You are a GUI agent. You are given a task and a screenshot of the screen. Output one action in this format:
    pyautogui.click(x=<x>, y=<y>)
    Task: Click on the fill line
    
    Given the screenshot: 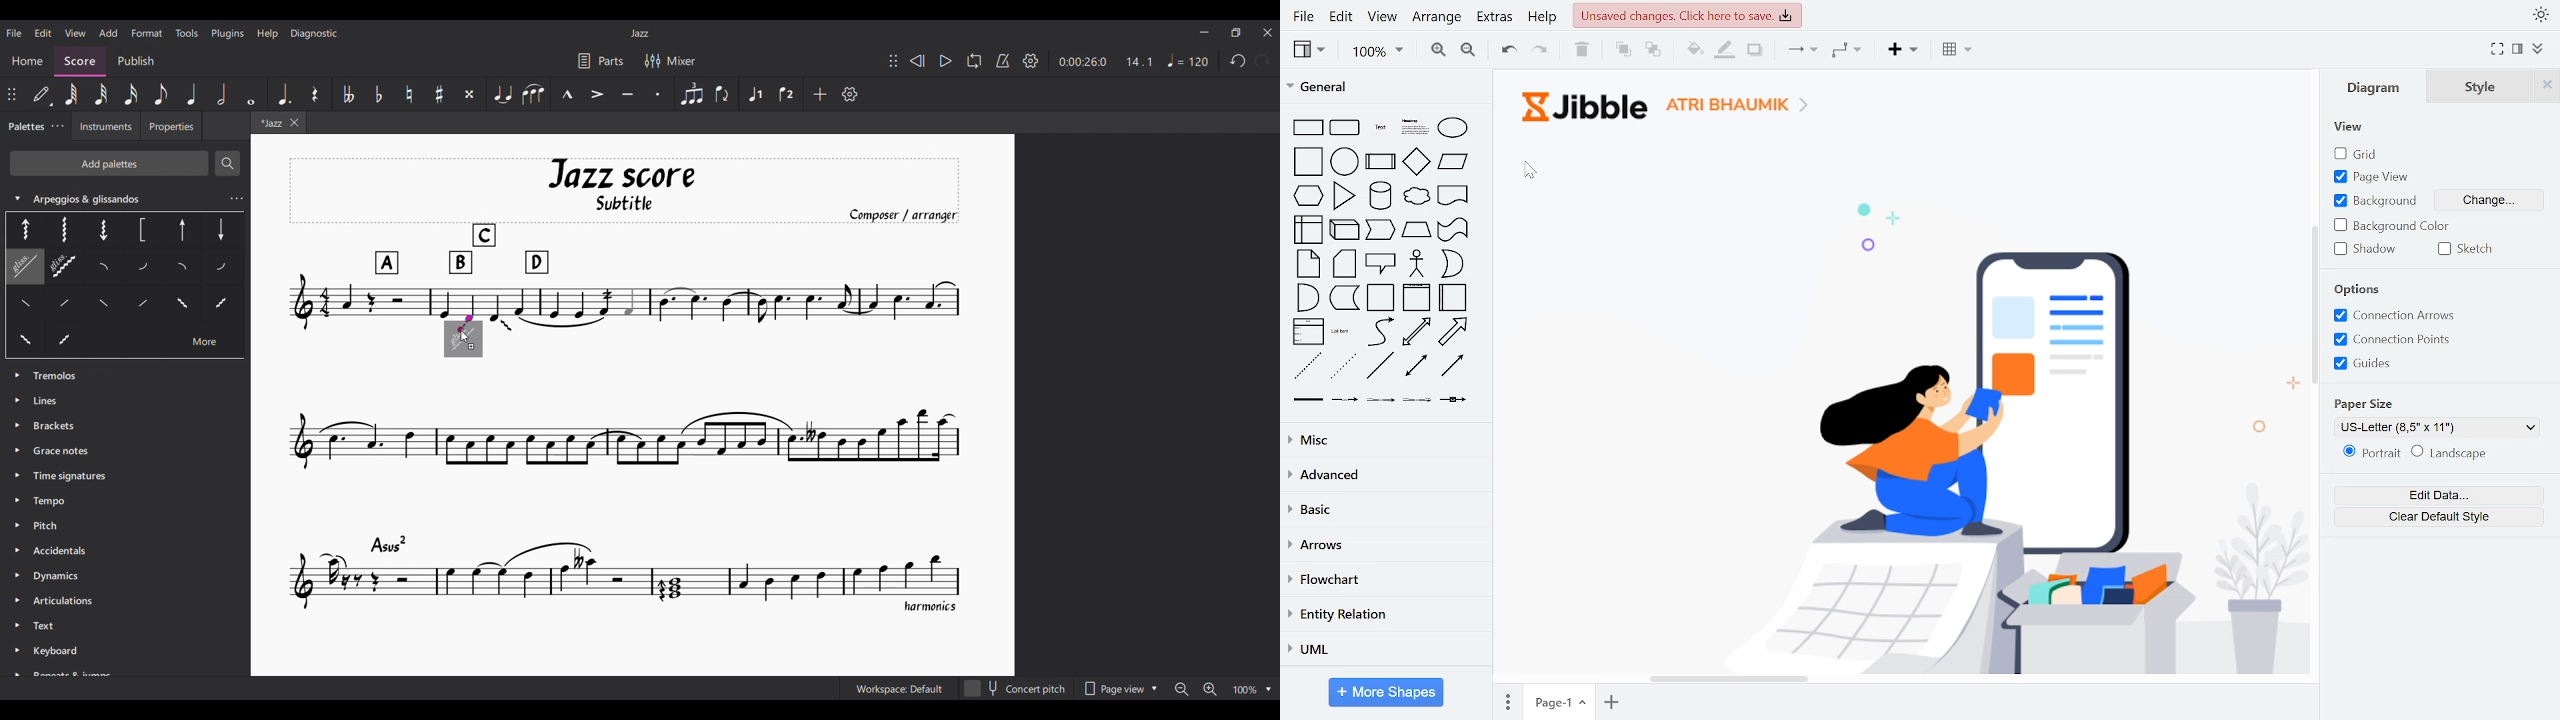 What is the action you would take?
    pyautogui.click(x=1726, y=51)
    